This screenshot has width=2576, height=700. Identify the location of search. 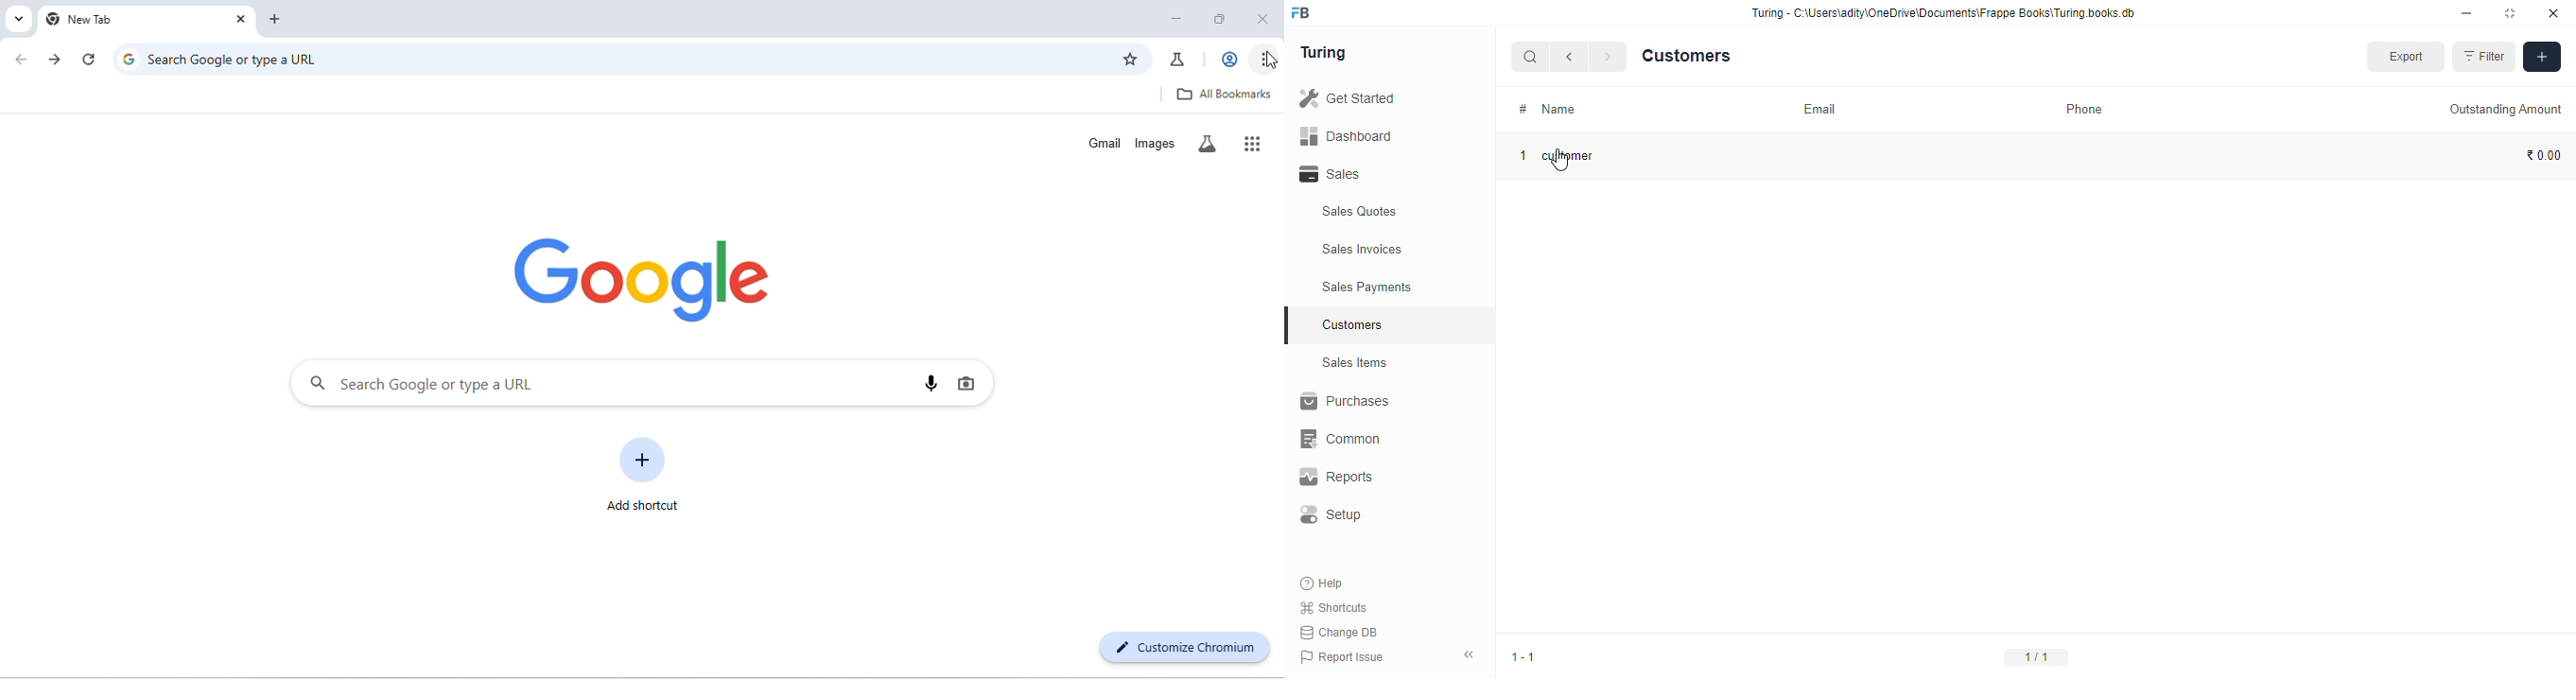
(1531, 59).